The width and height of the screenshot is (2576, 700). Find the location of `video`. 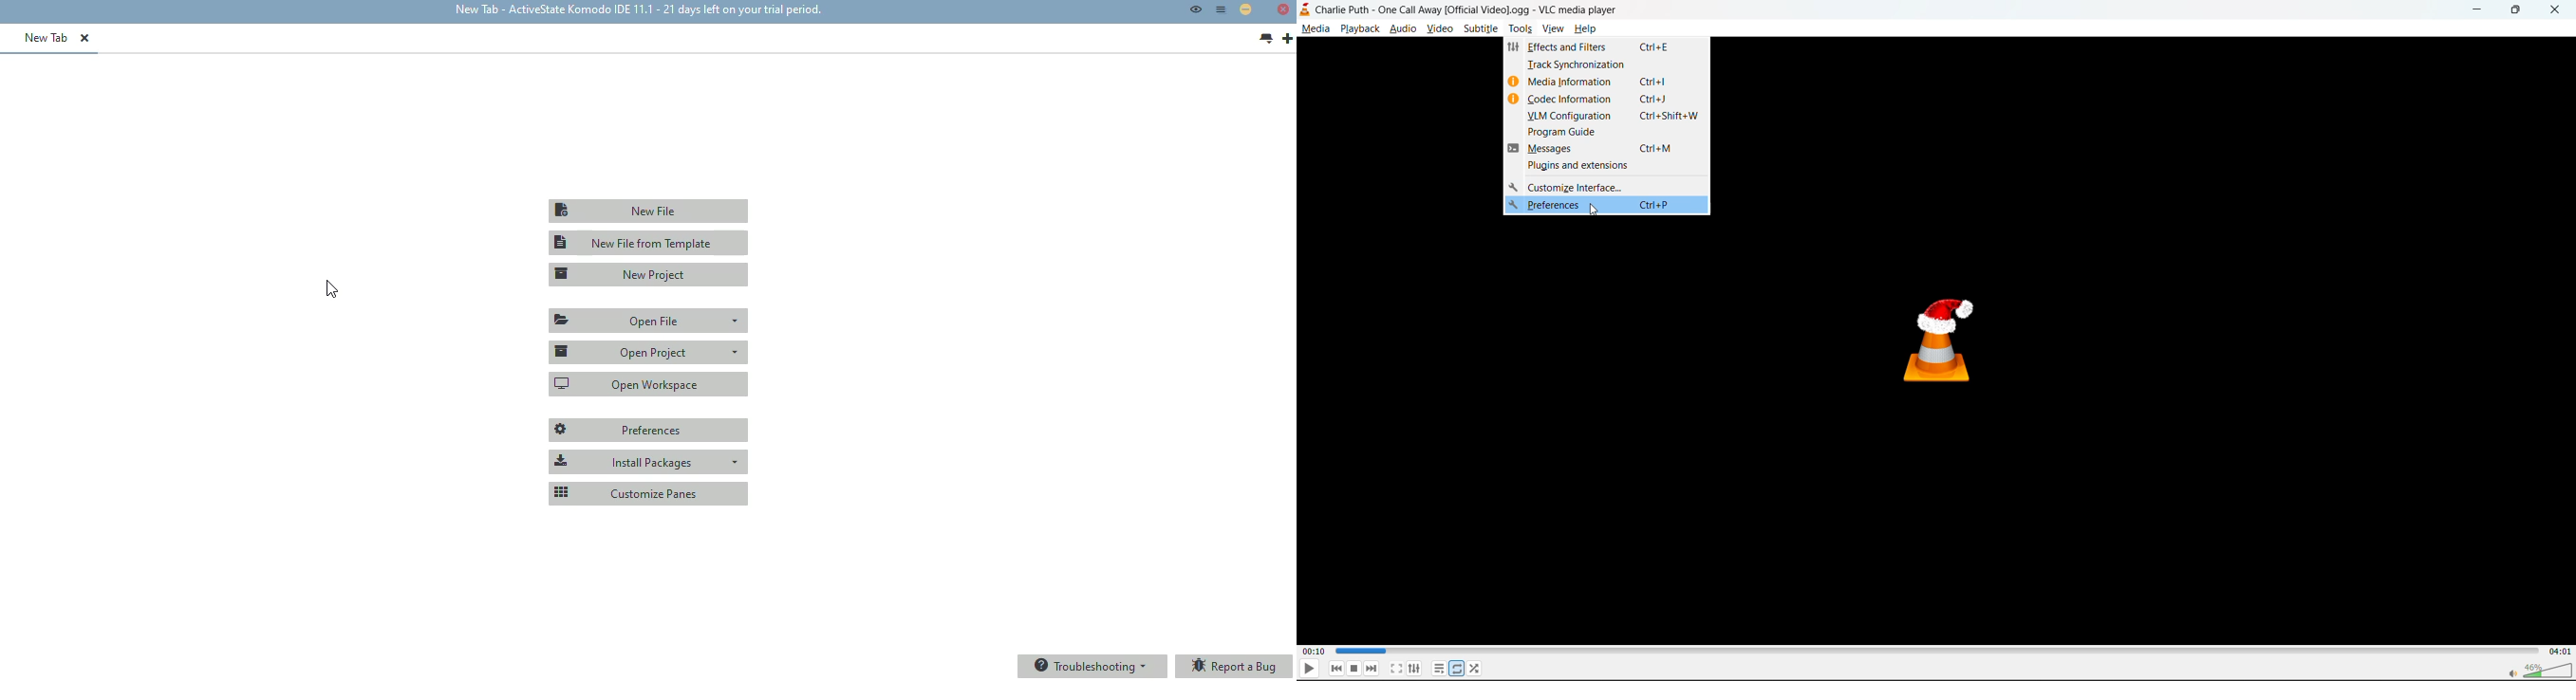

video is located at coordinates (1443, 30).